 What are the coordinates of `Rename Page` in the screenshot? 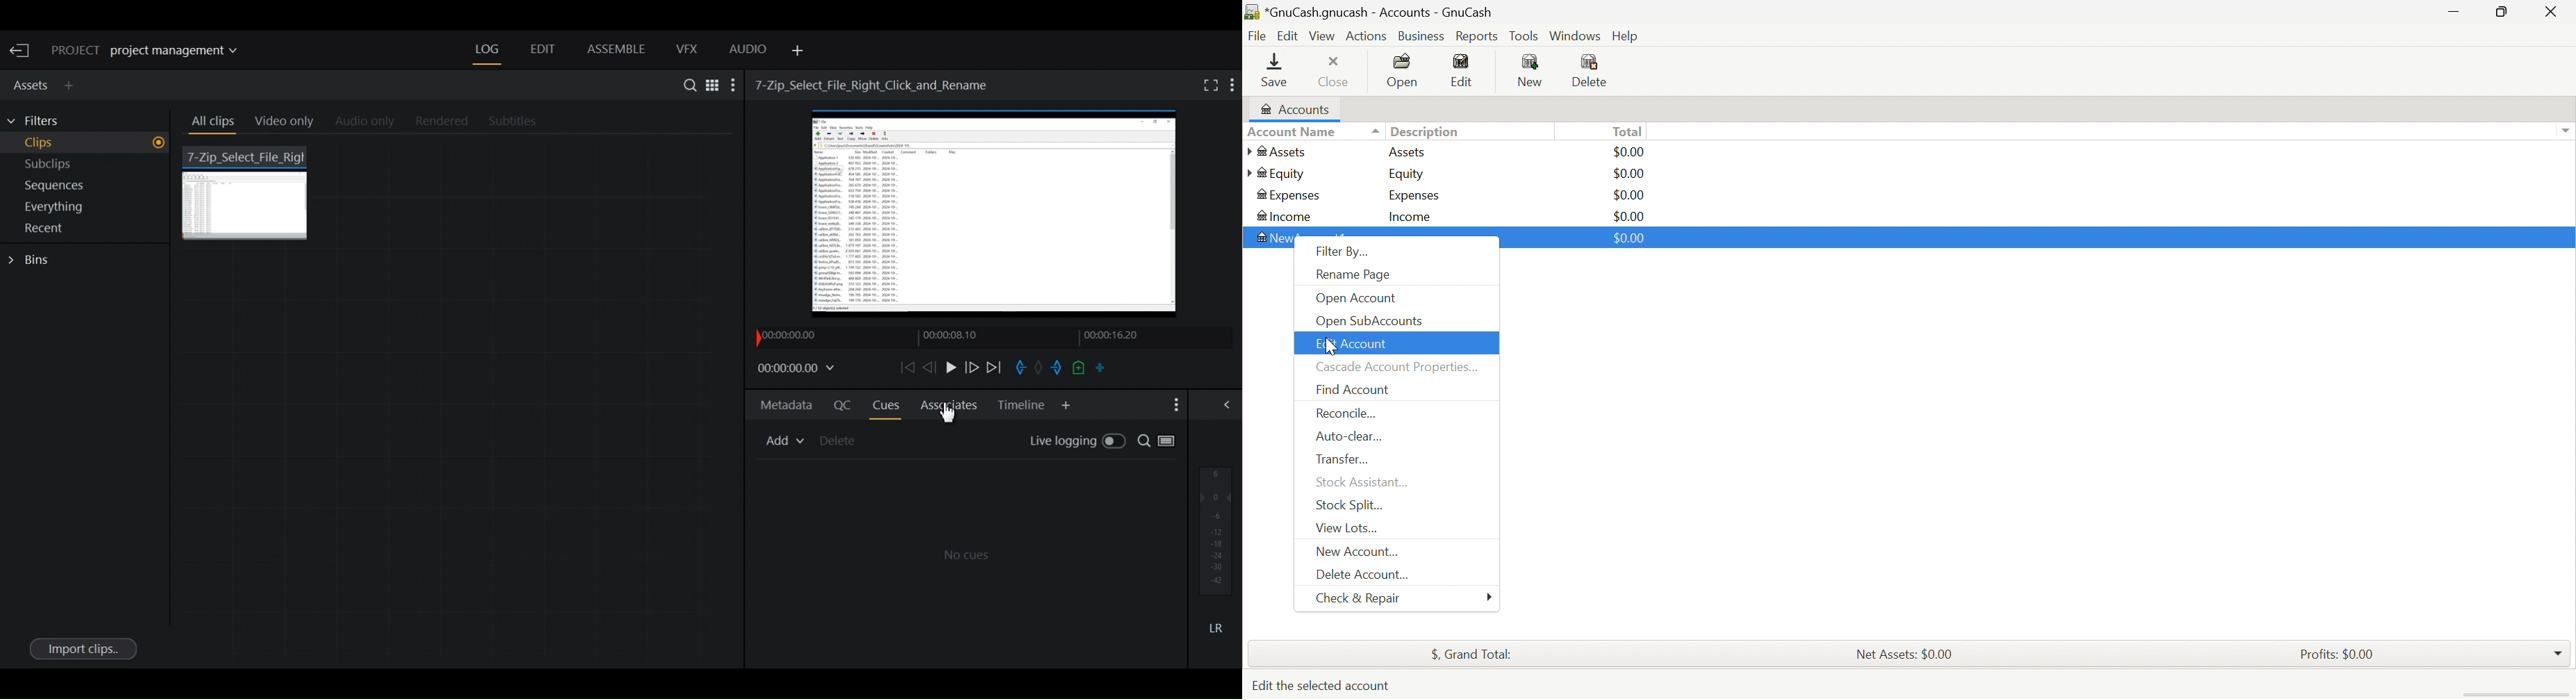 It's located at (1355, 274).